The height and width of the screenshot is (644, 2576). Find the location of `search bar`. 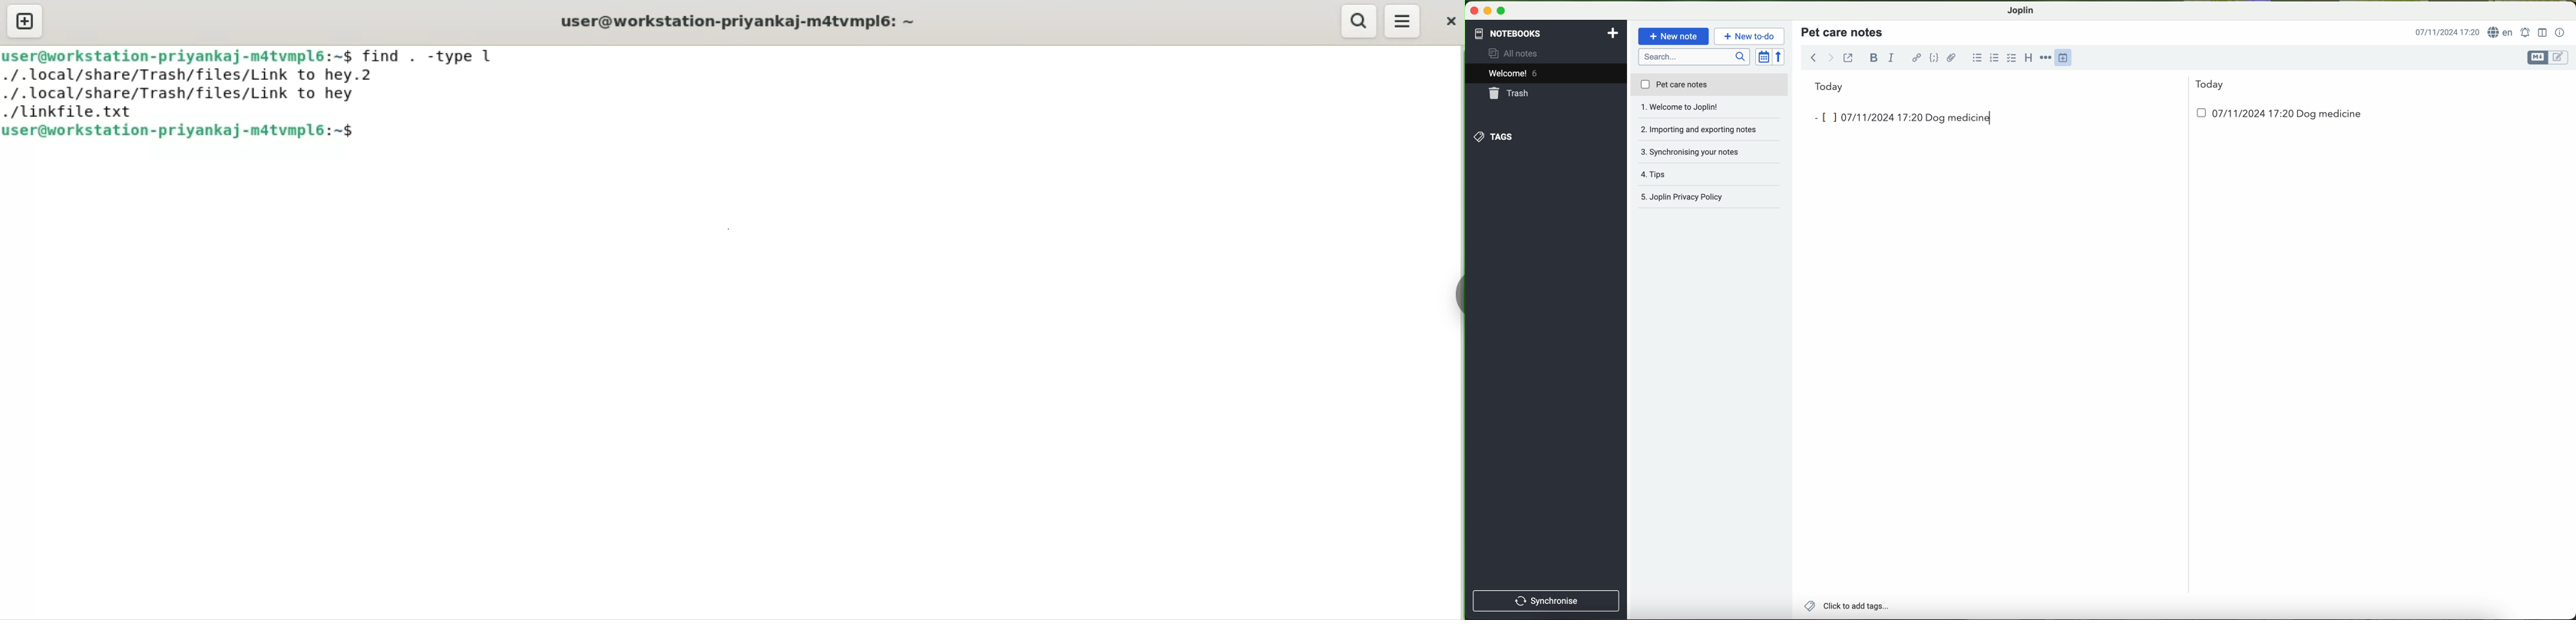

search bar is located at coordinates (1695, 56).